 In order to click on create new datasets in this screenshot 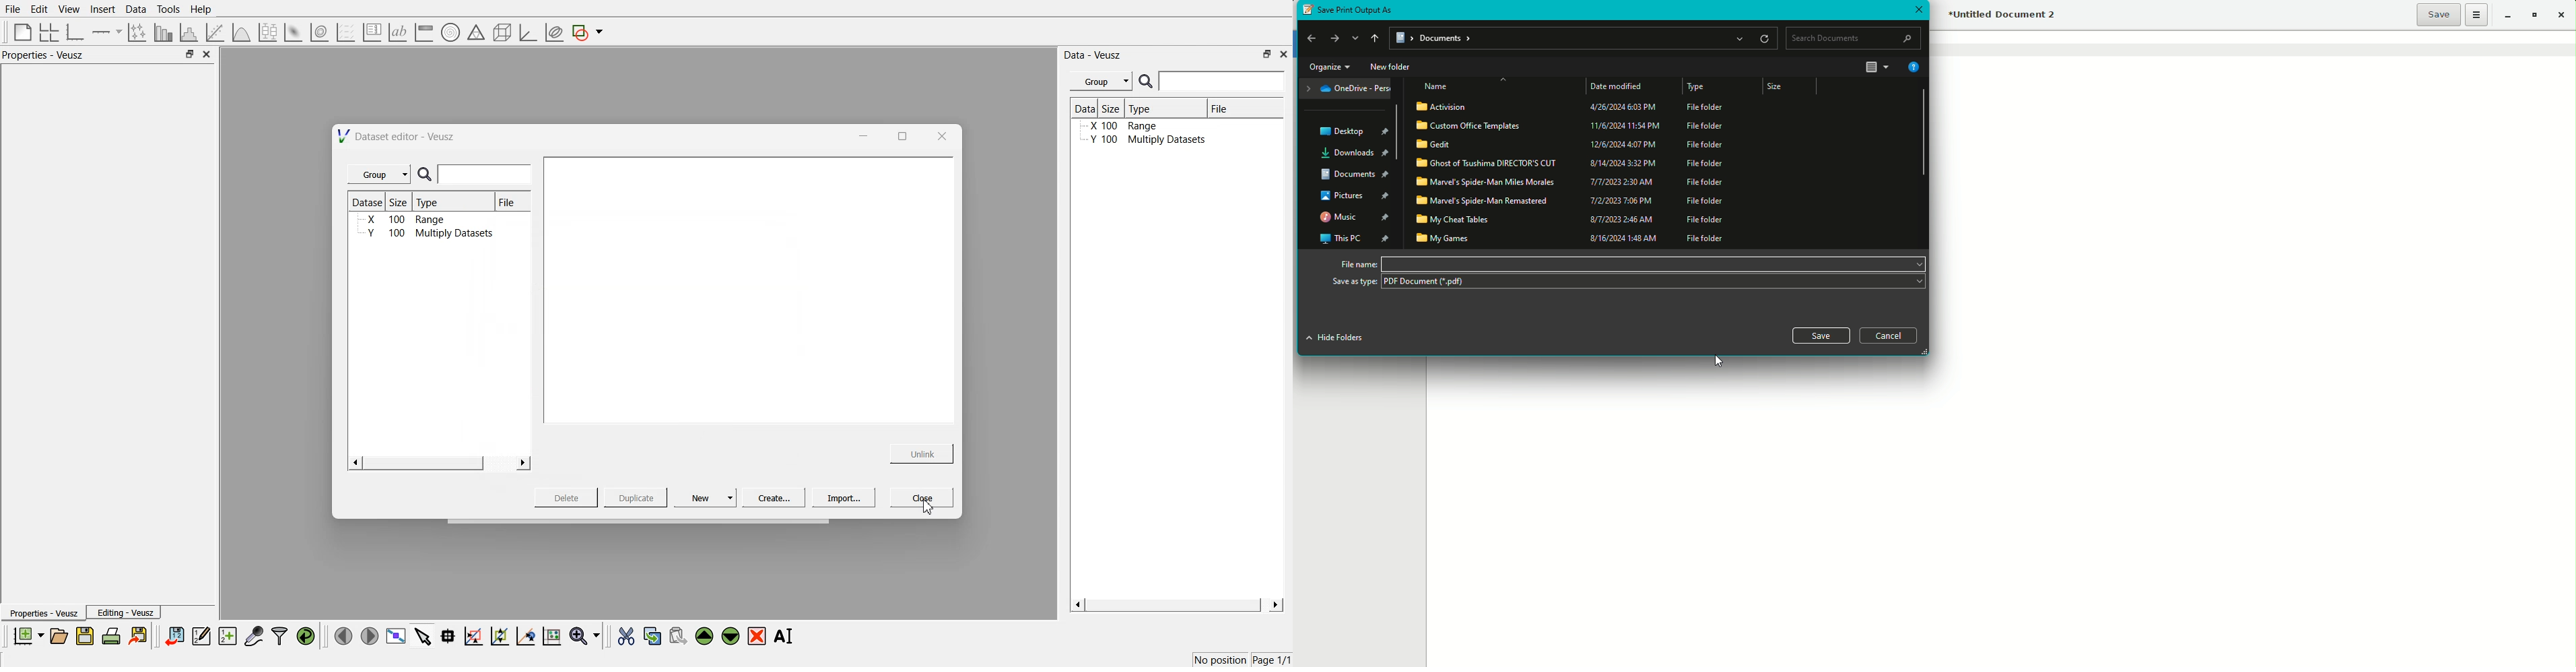, I will do `click(228, 636)`.